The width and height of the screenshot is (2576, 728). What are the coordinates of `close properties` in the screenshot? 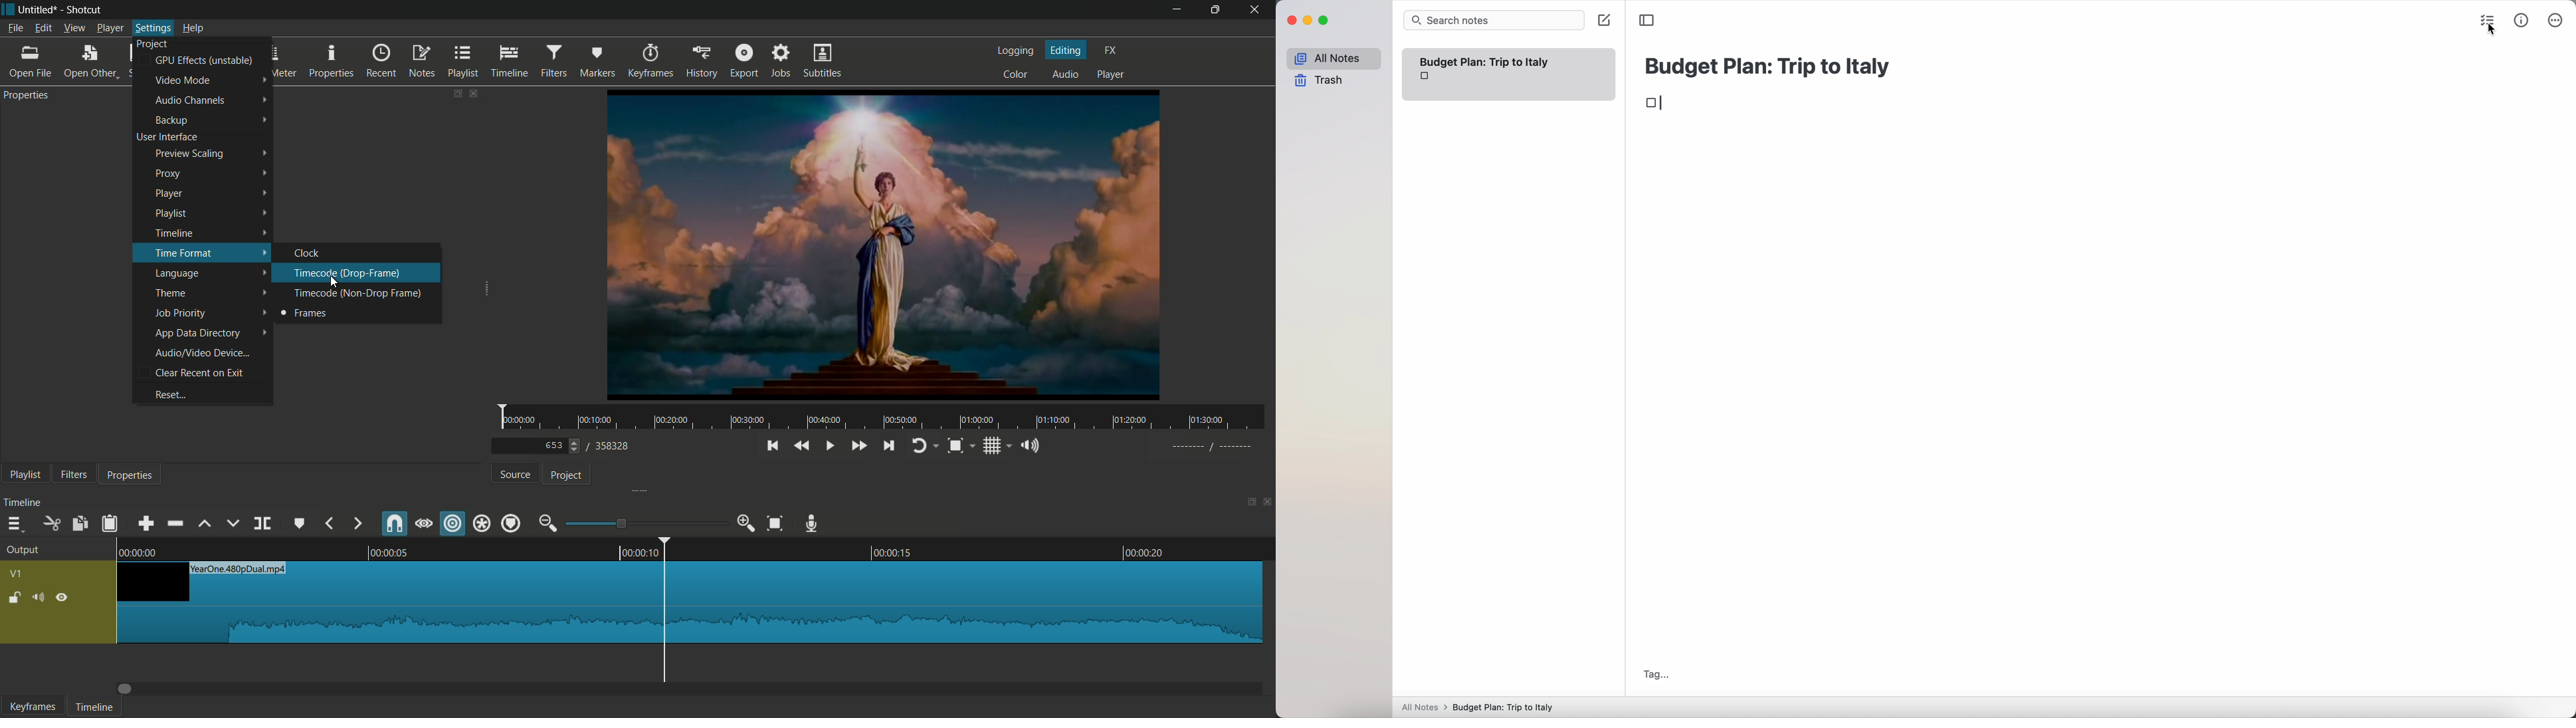 It's located at (473, 93).